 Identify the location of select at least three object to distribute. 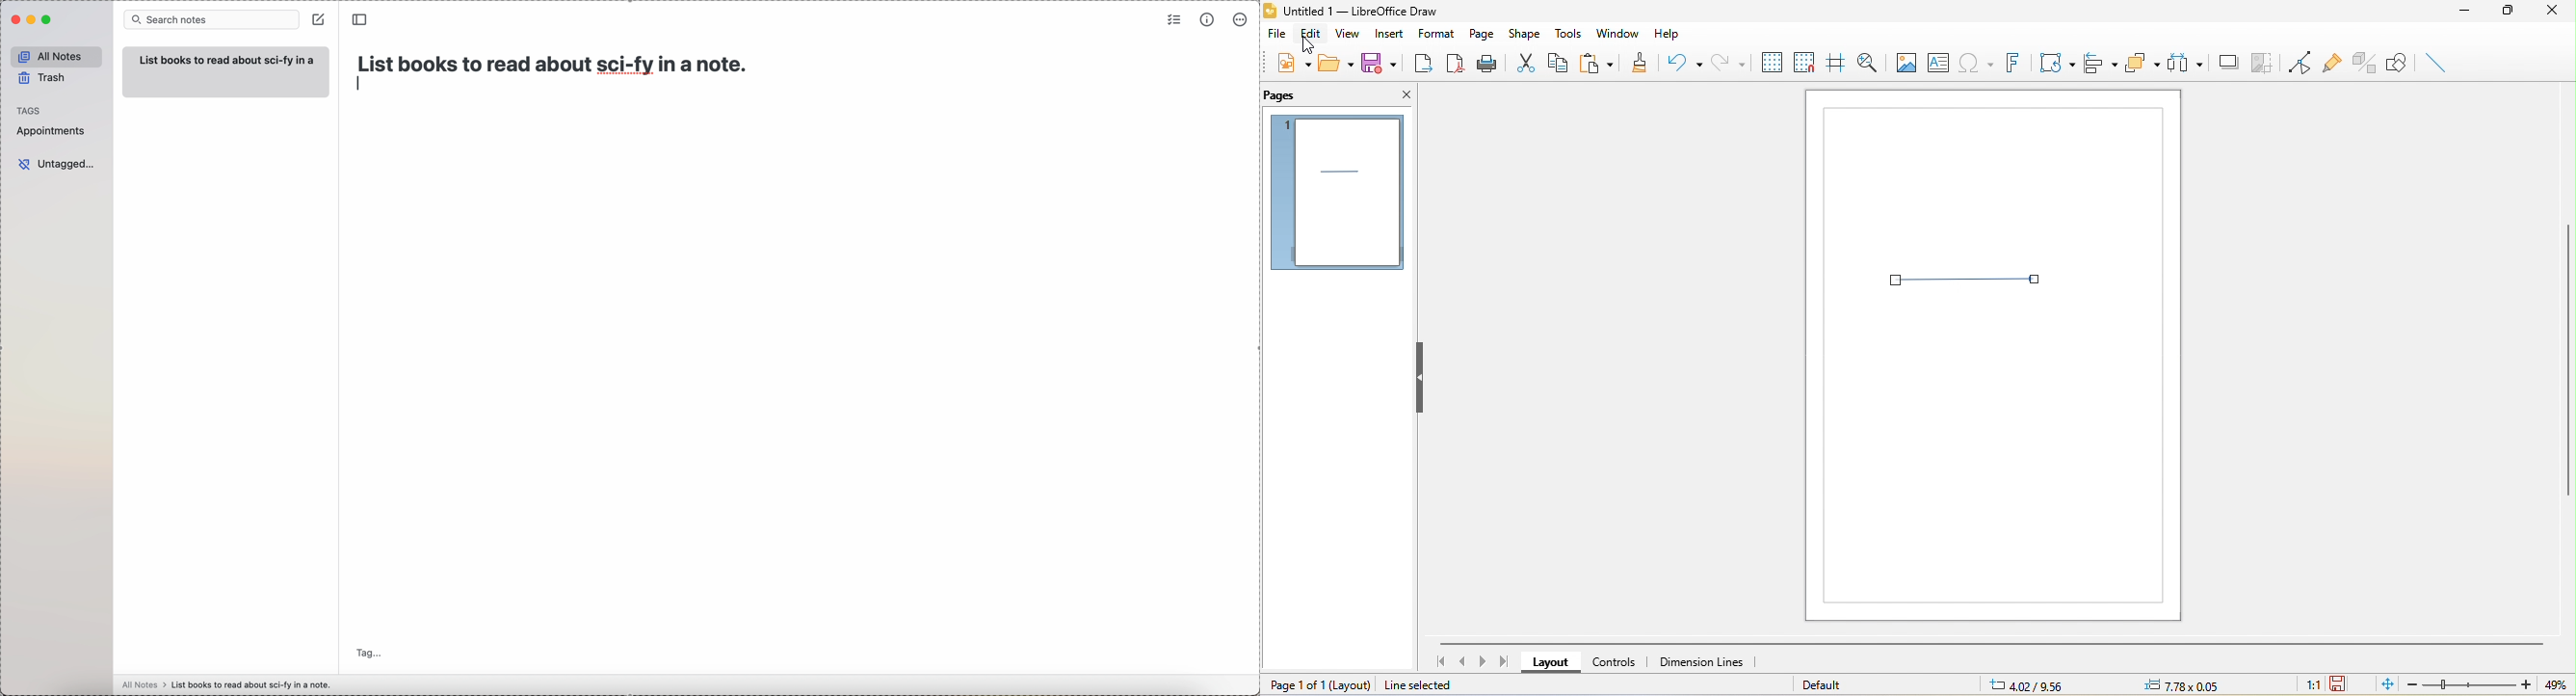
(2187, 66).